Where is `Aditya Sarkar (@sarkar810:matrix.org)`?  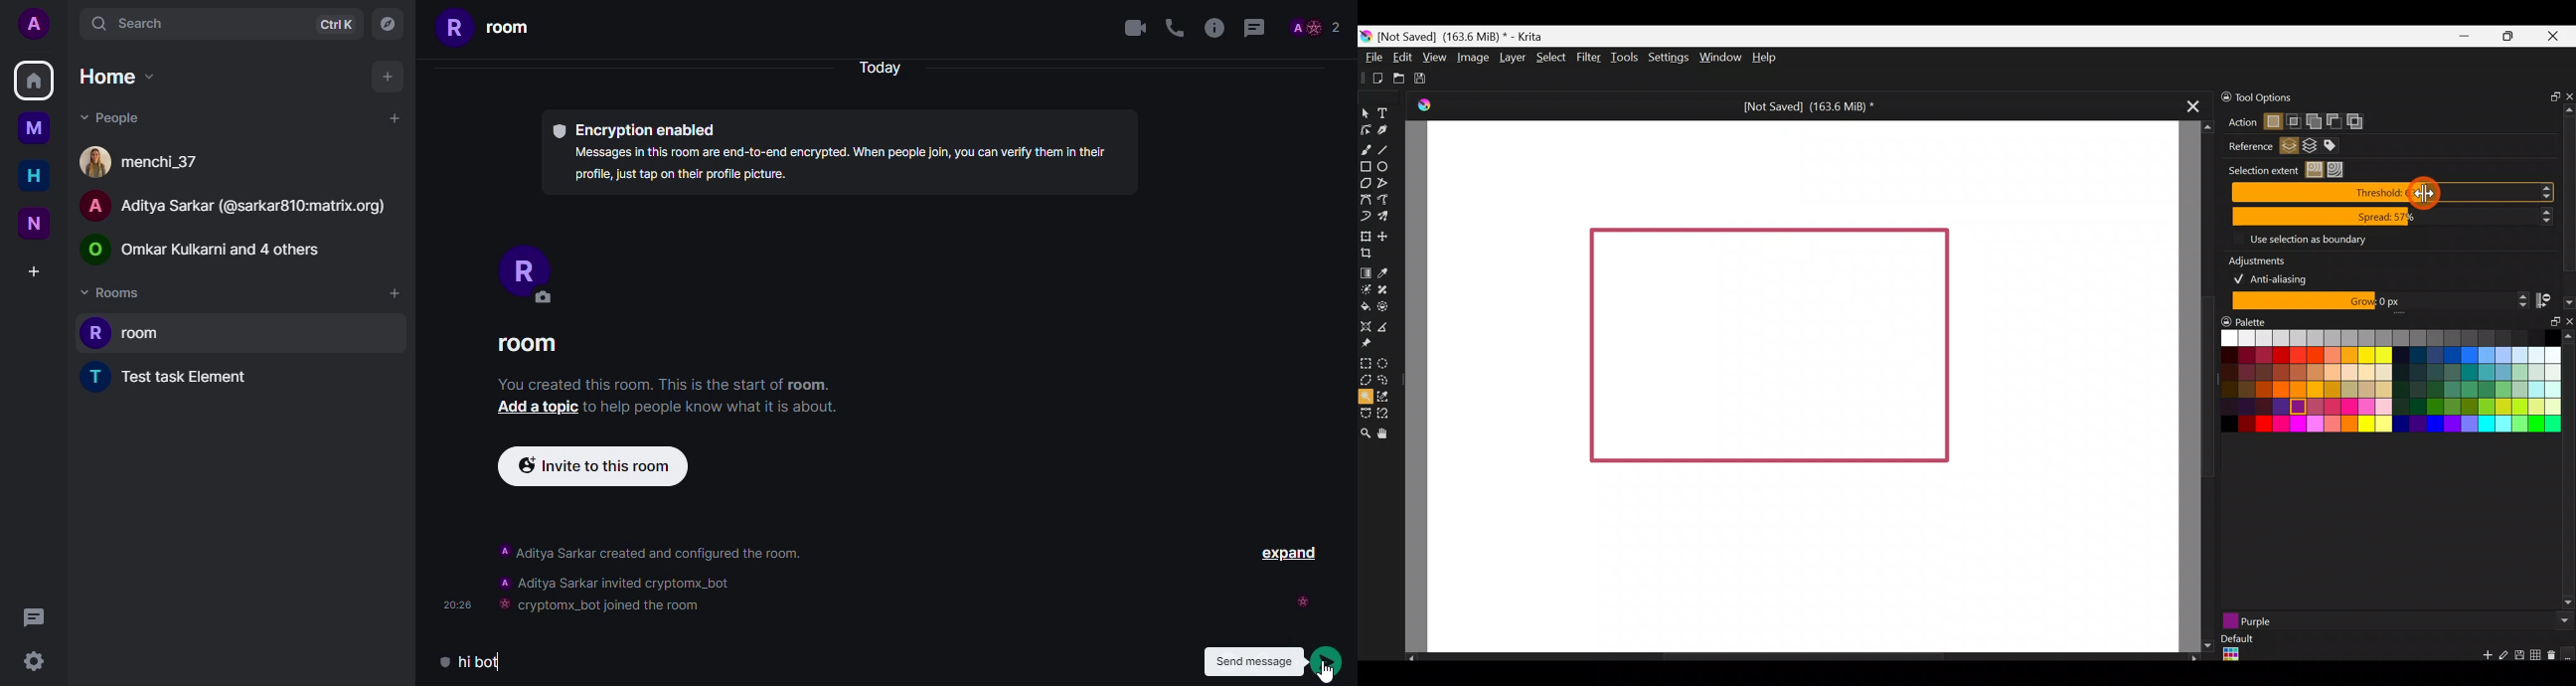 Aditya Sarkar (@sarkar810:matrix.org) is located at coordinates (254, 210).